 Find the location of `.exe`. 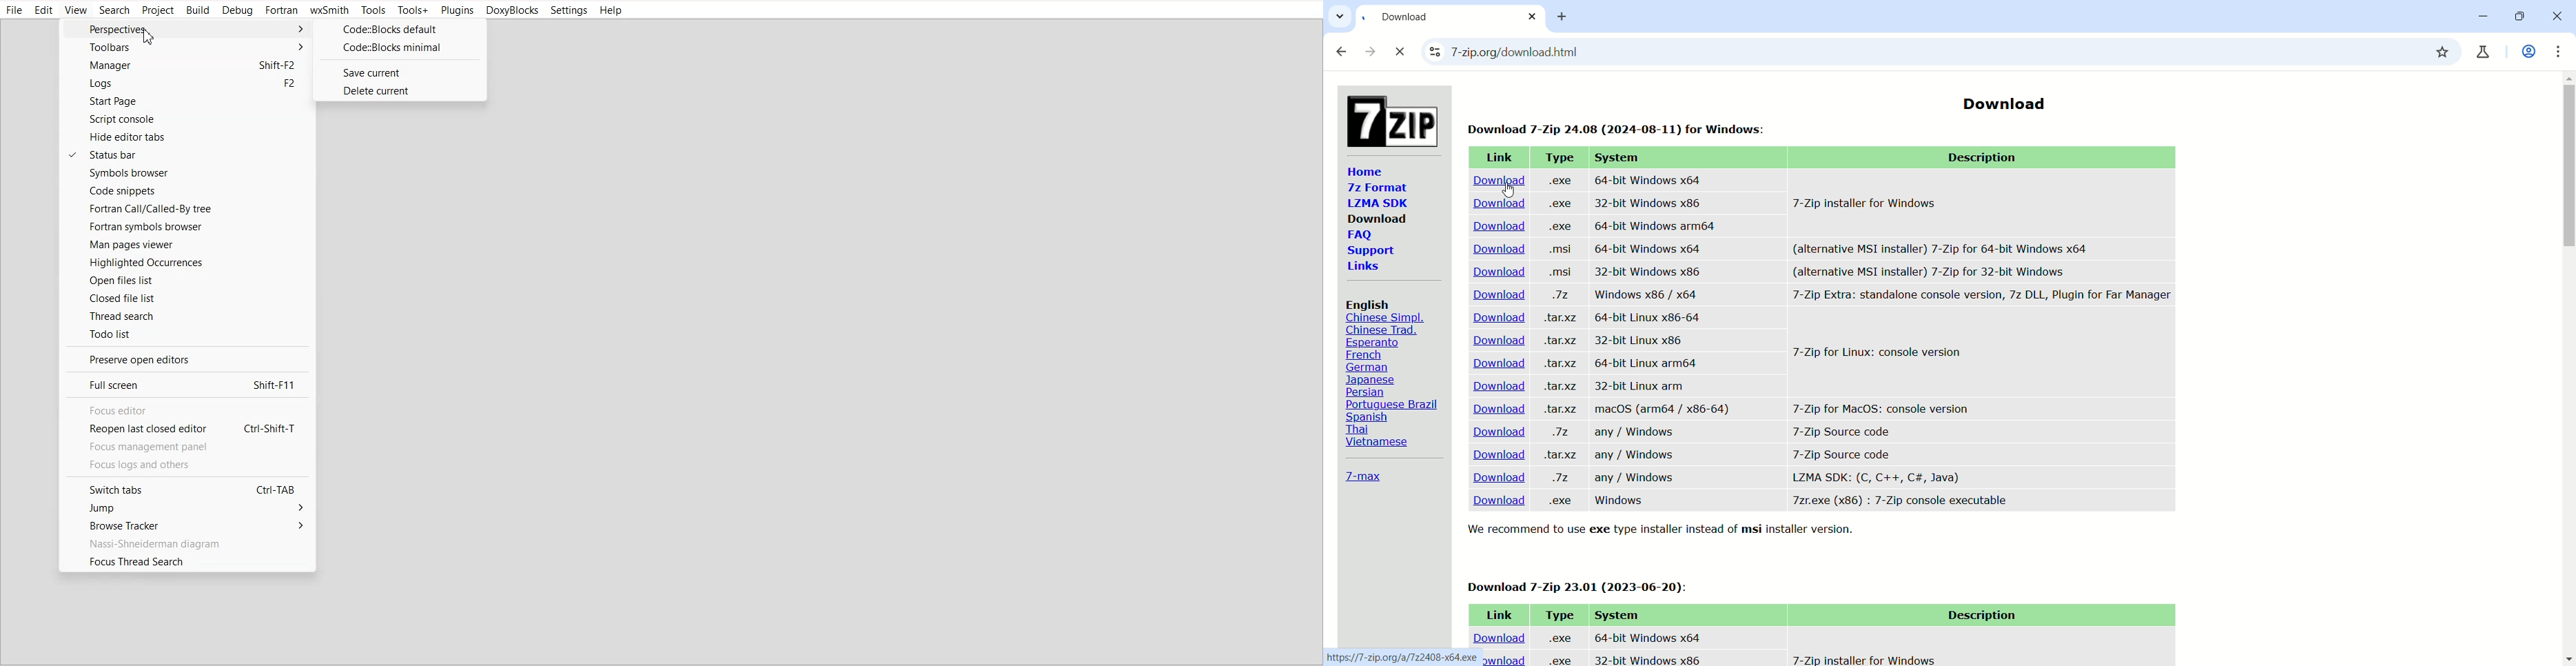

.exe is located at coordinates (1559, 636).